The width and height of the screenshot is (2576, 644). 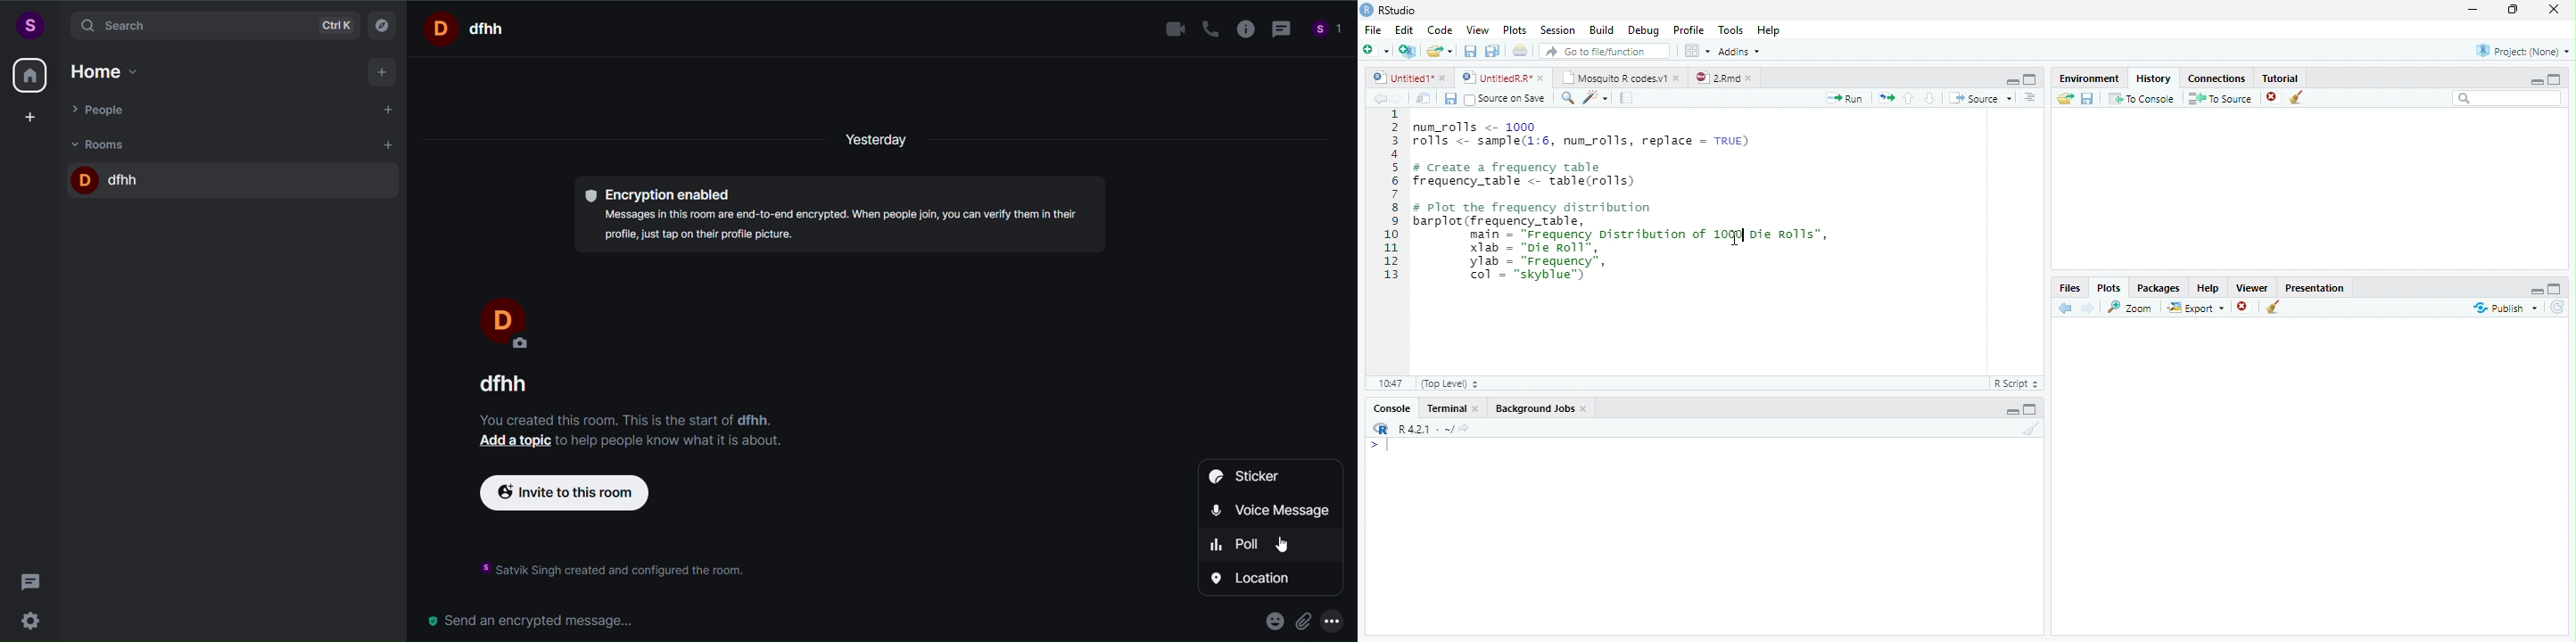 What do you see at coordinates (1603, 29) in the screenshot?
I see `Build` at bounding box center [1603, 29].